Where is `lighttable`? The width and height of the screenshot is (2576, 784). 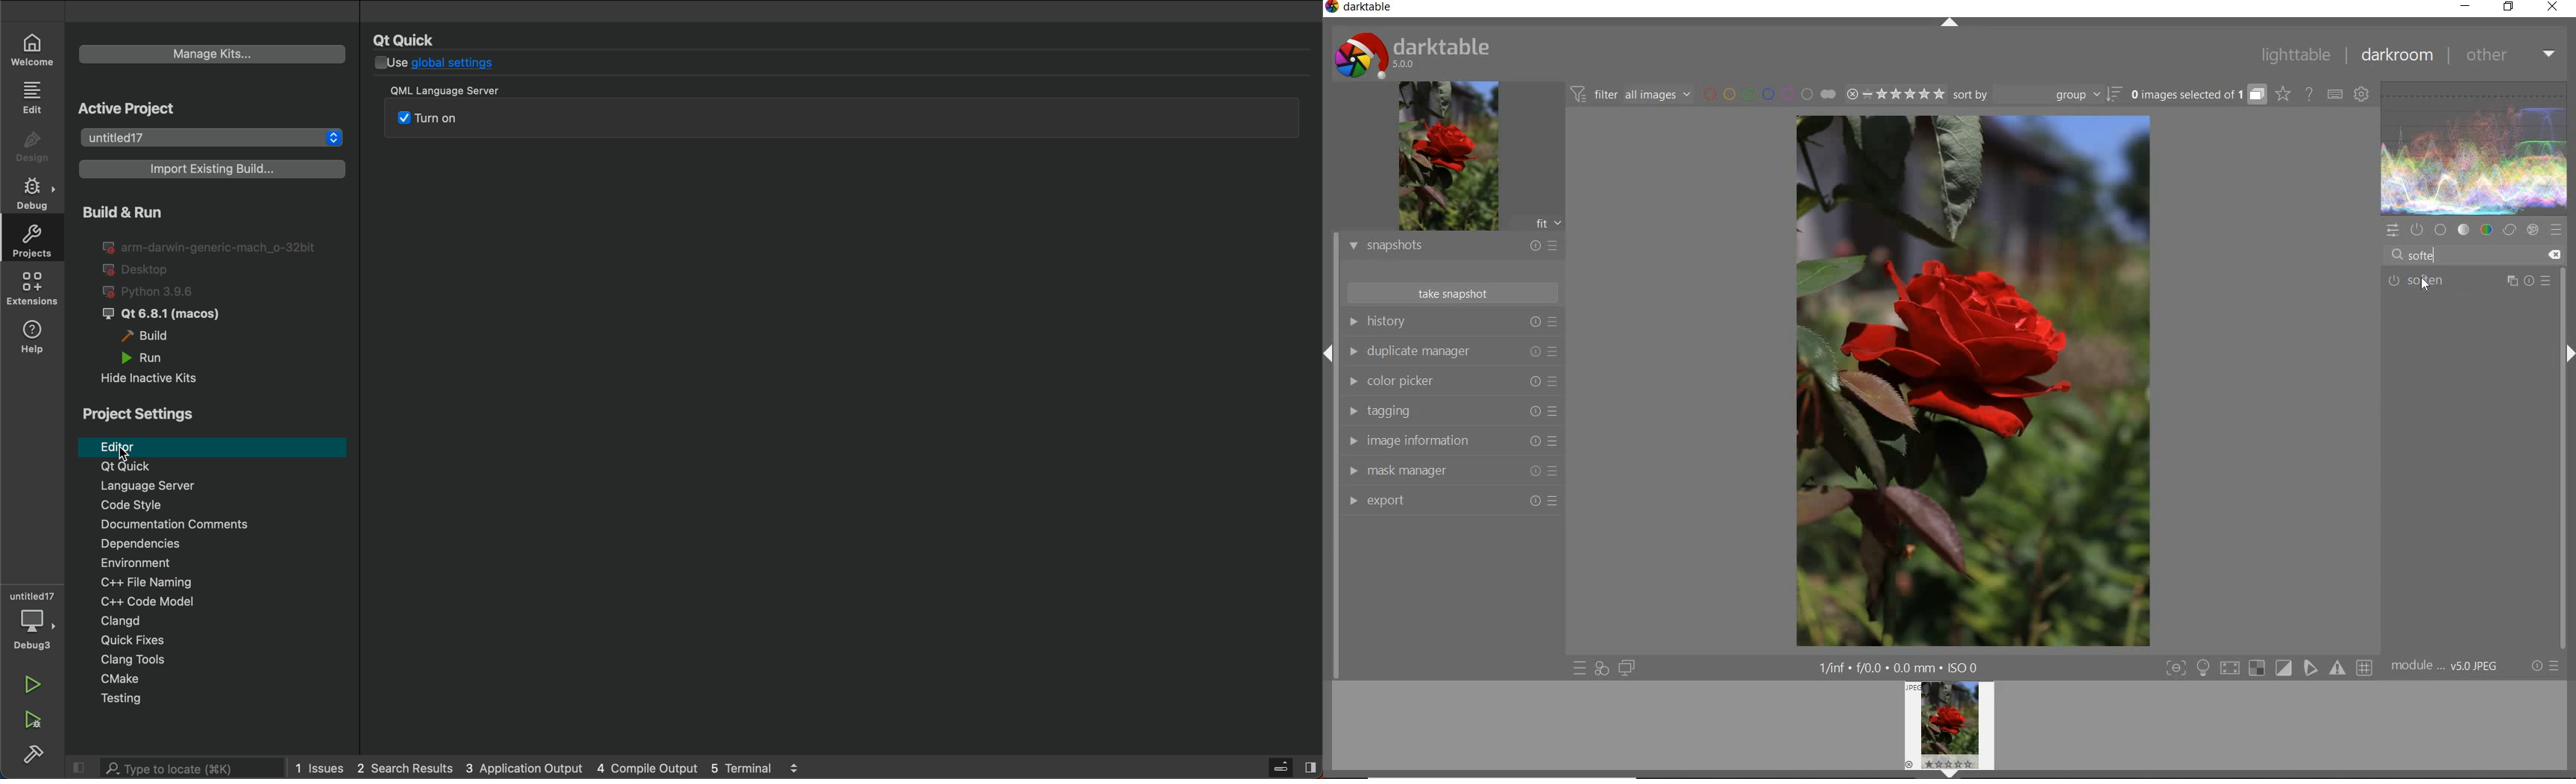
lighttable is located at coordinates (2298, 56).